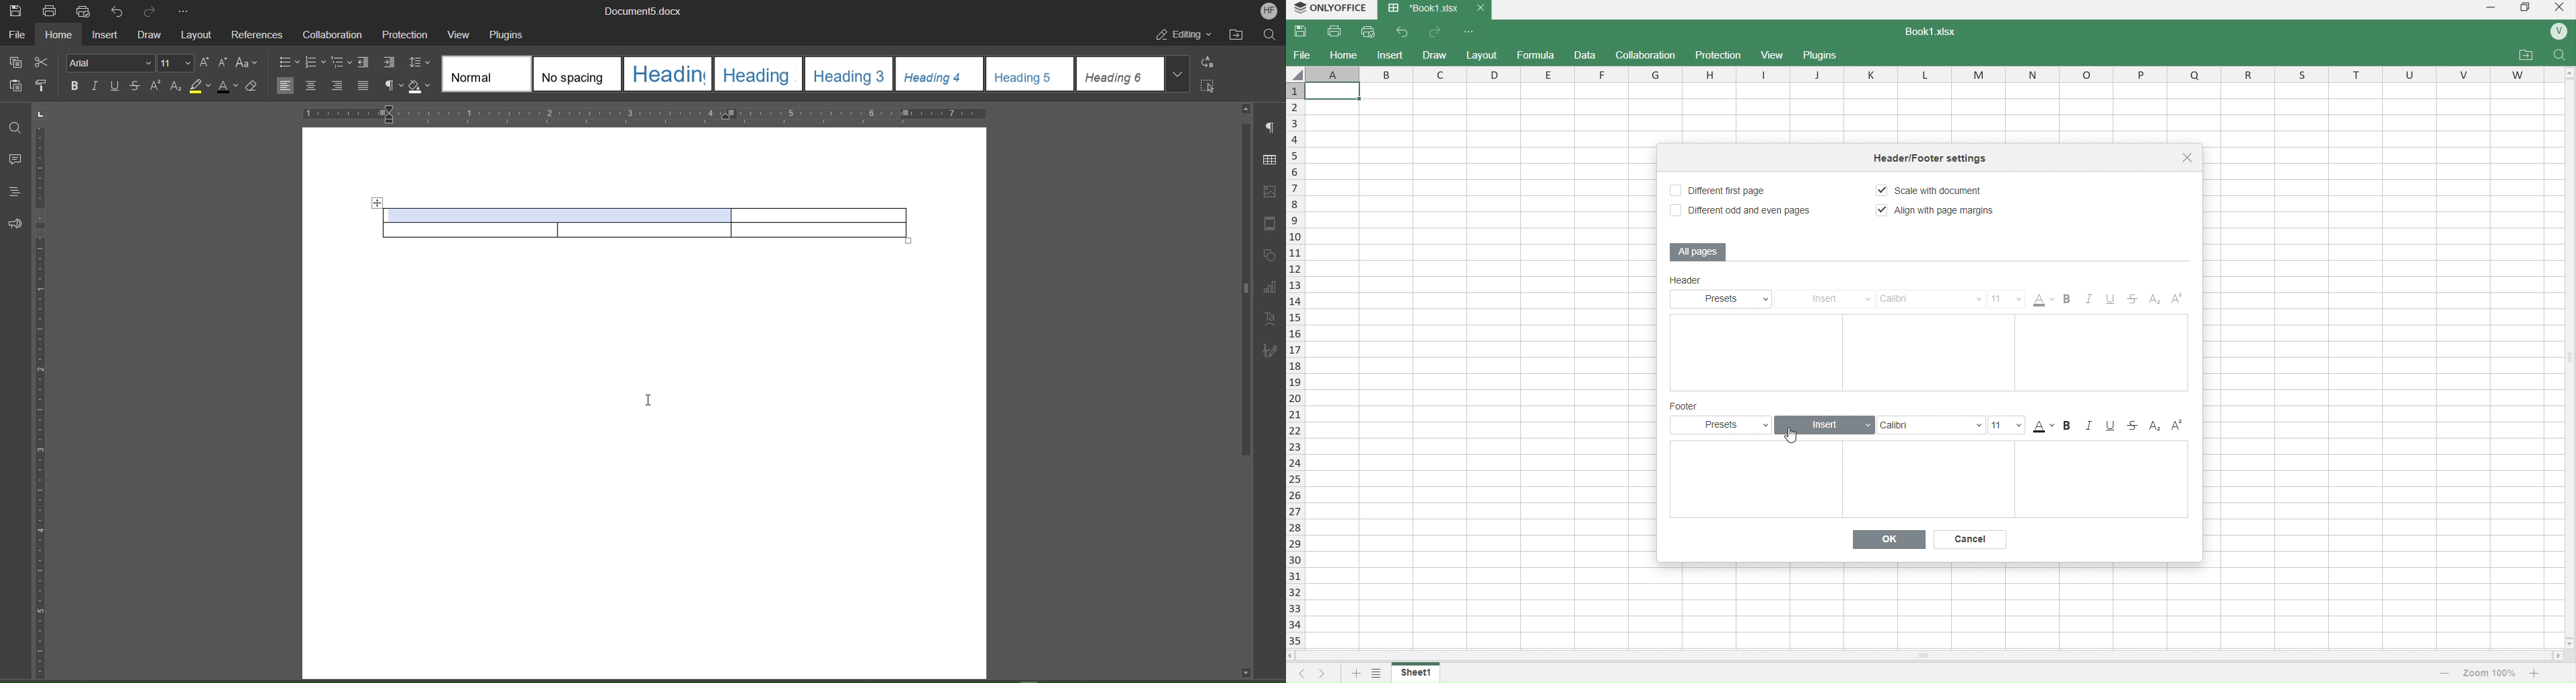 The image size is (2576, 700). Describe the element at coordinates (1273, 348) in the screenshot. I see `Signature` at that location.